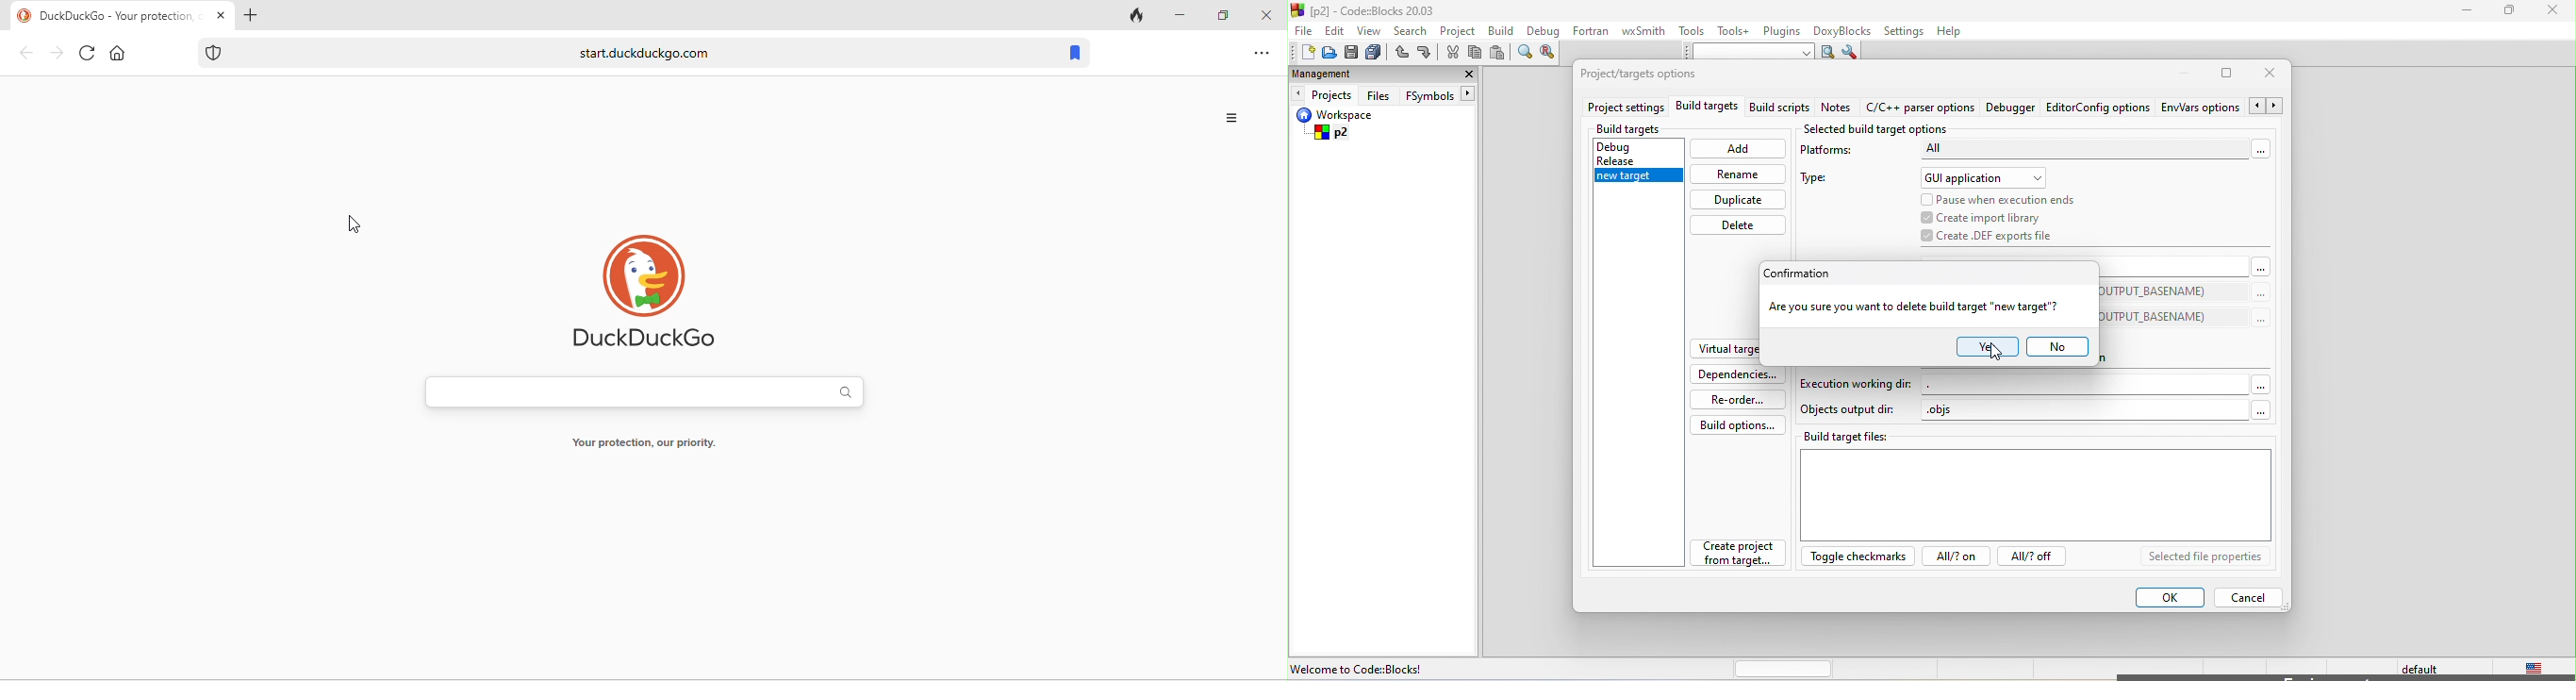 This screenshot has width=2576, height=700. I want to click on workspace p2, so click(1347, 126).